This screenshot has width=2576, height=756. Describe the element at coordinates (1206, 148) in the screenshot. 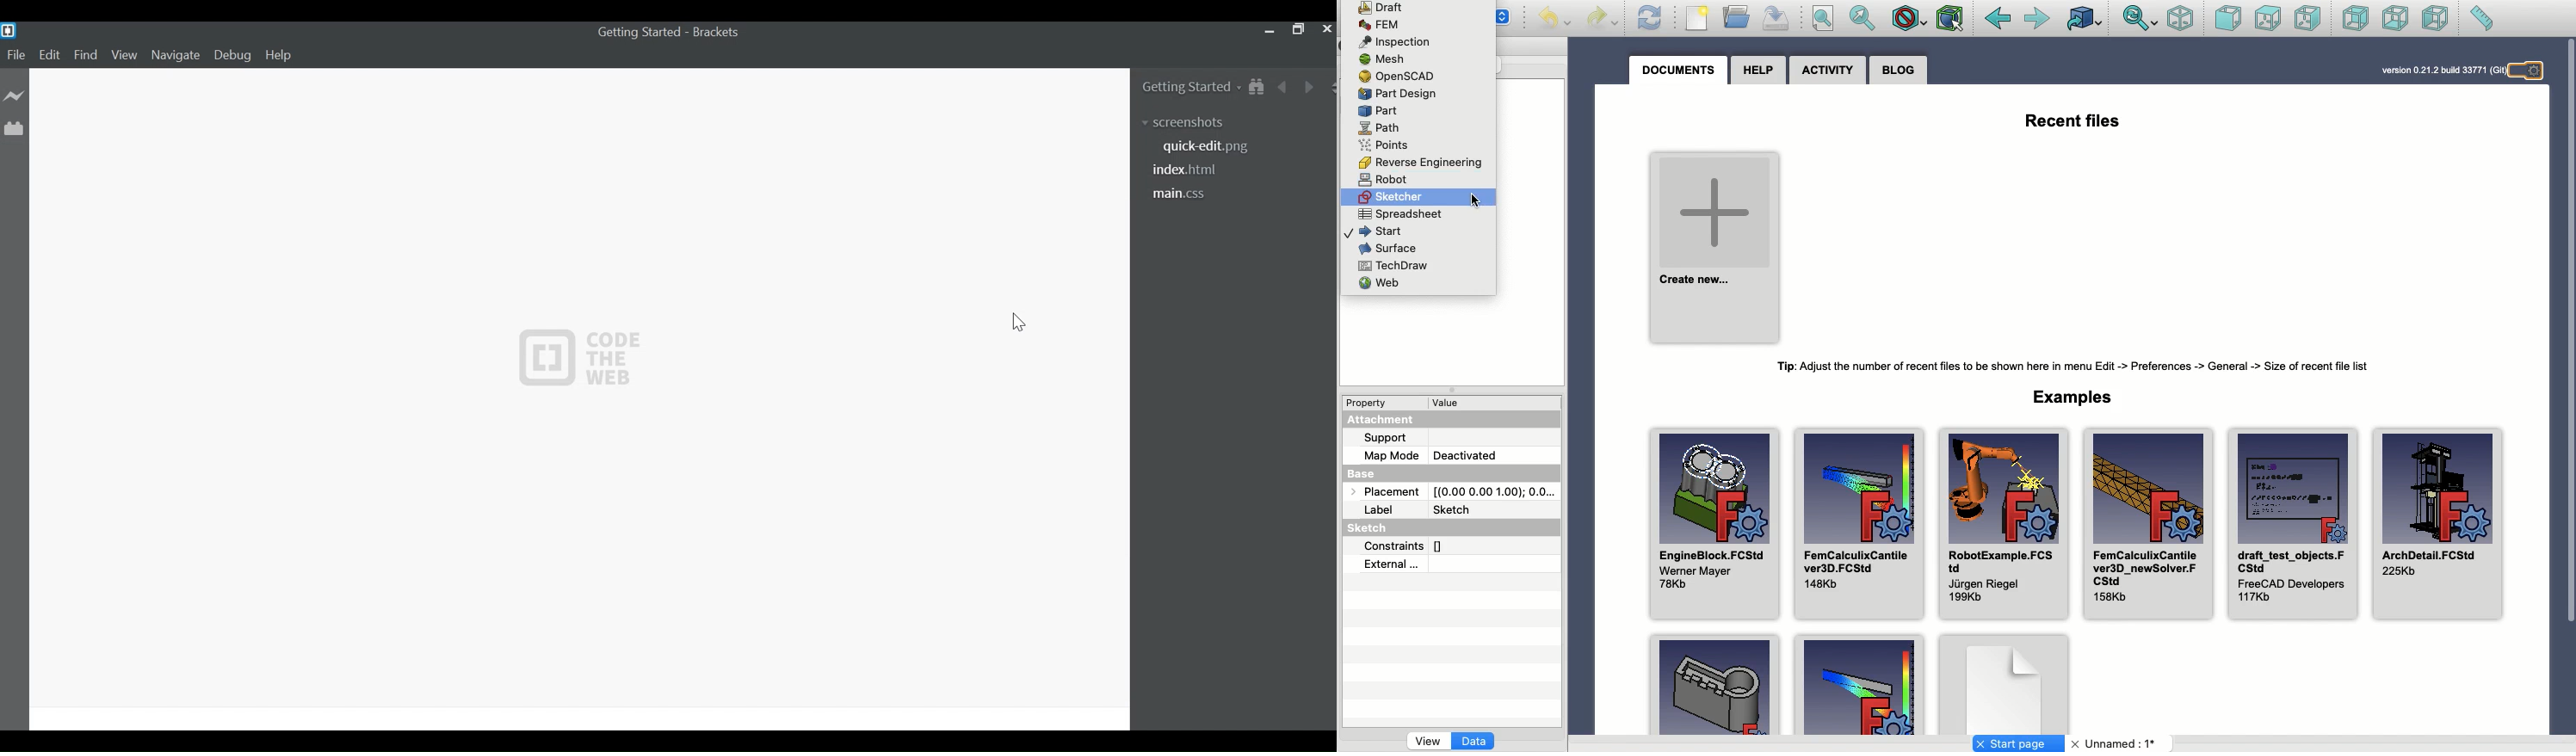

I see `quick-edit.png` at that location.